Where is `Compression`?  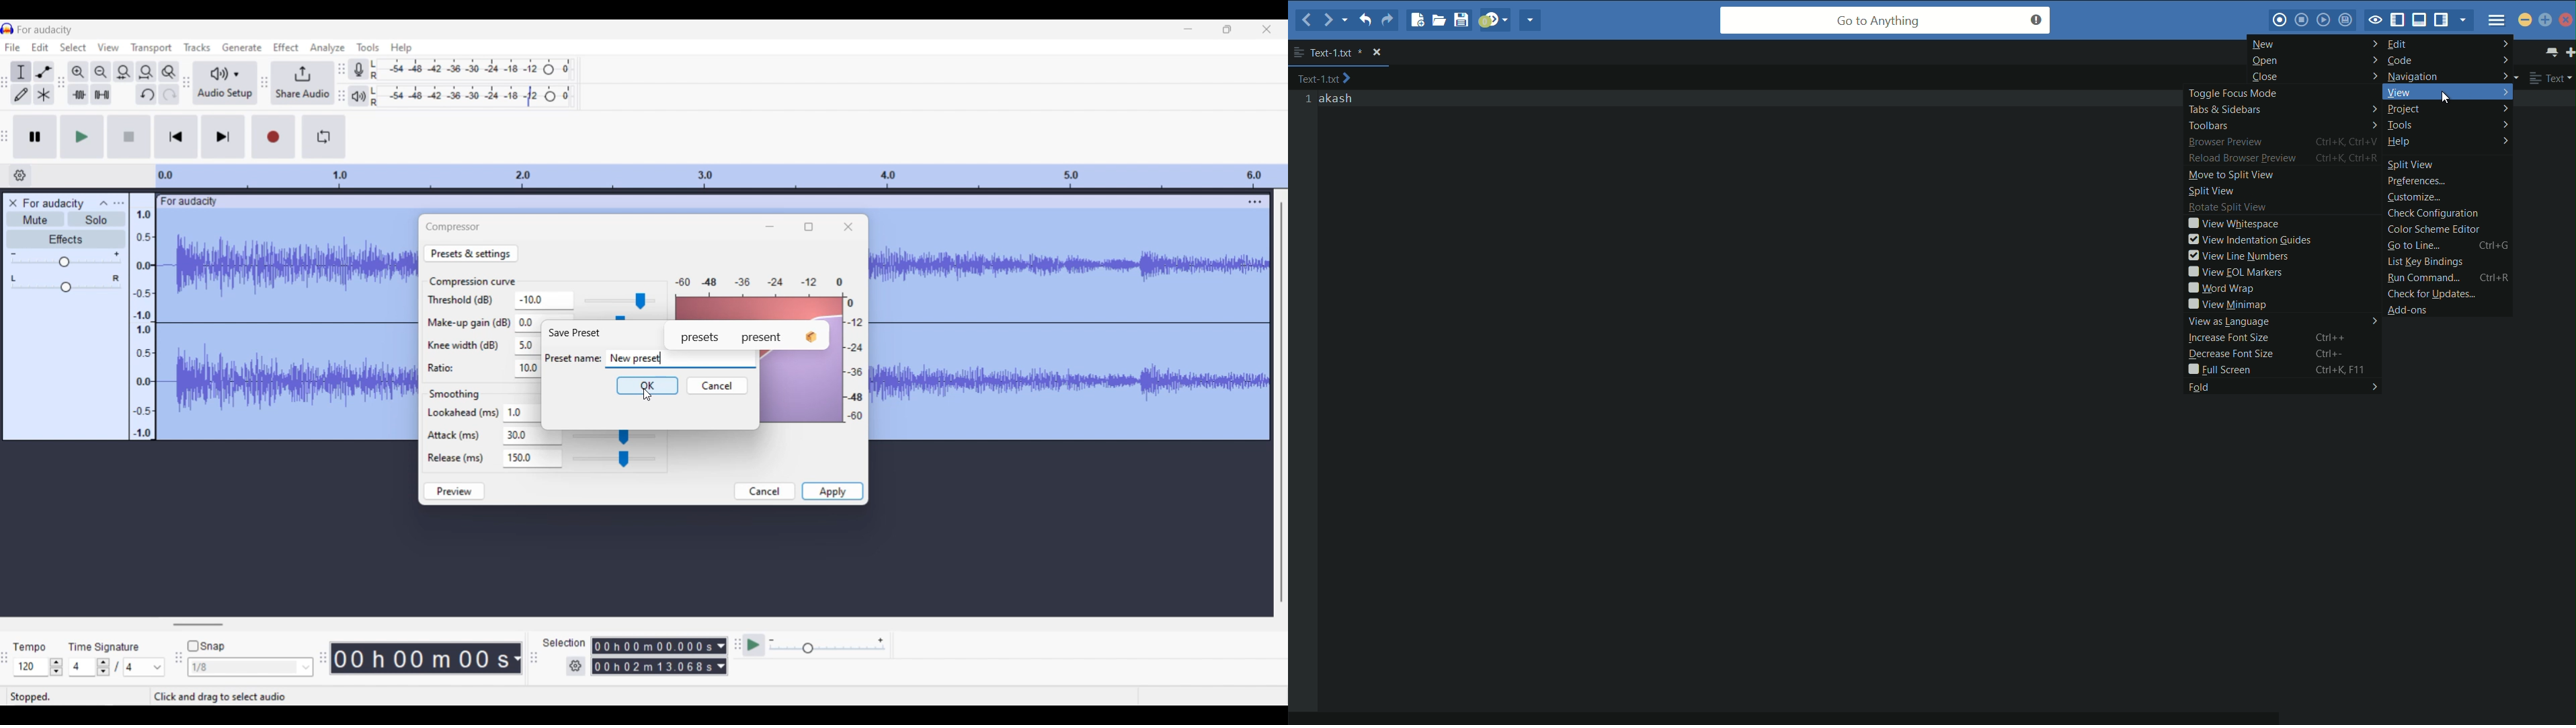 Compression is located at coordinates (453, 226).